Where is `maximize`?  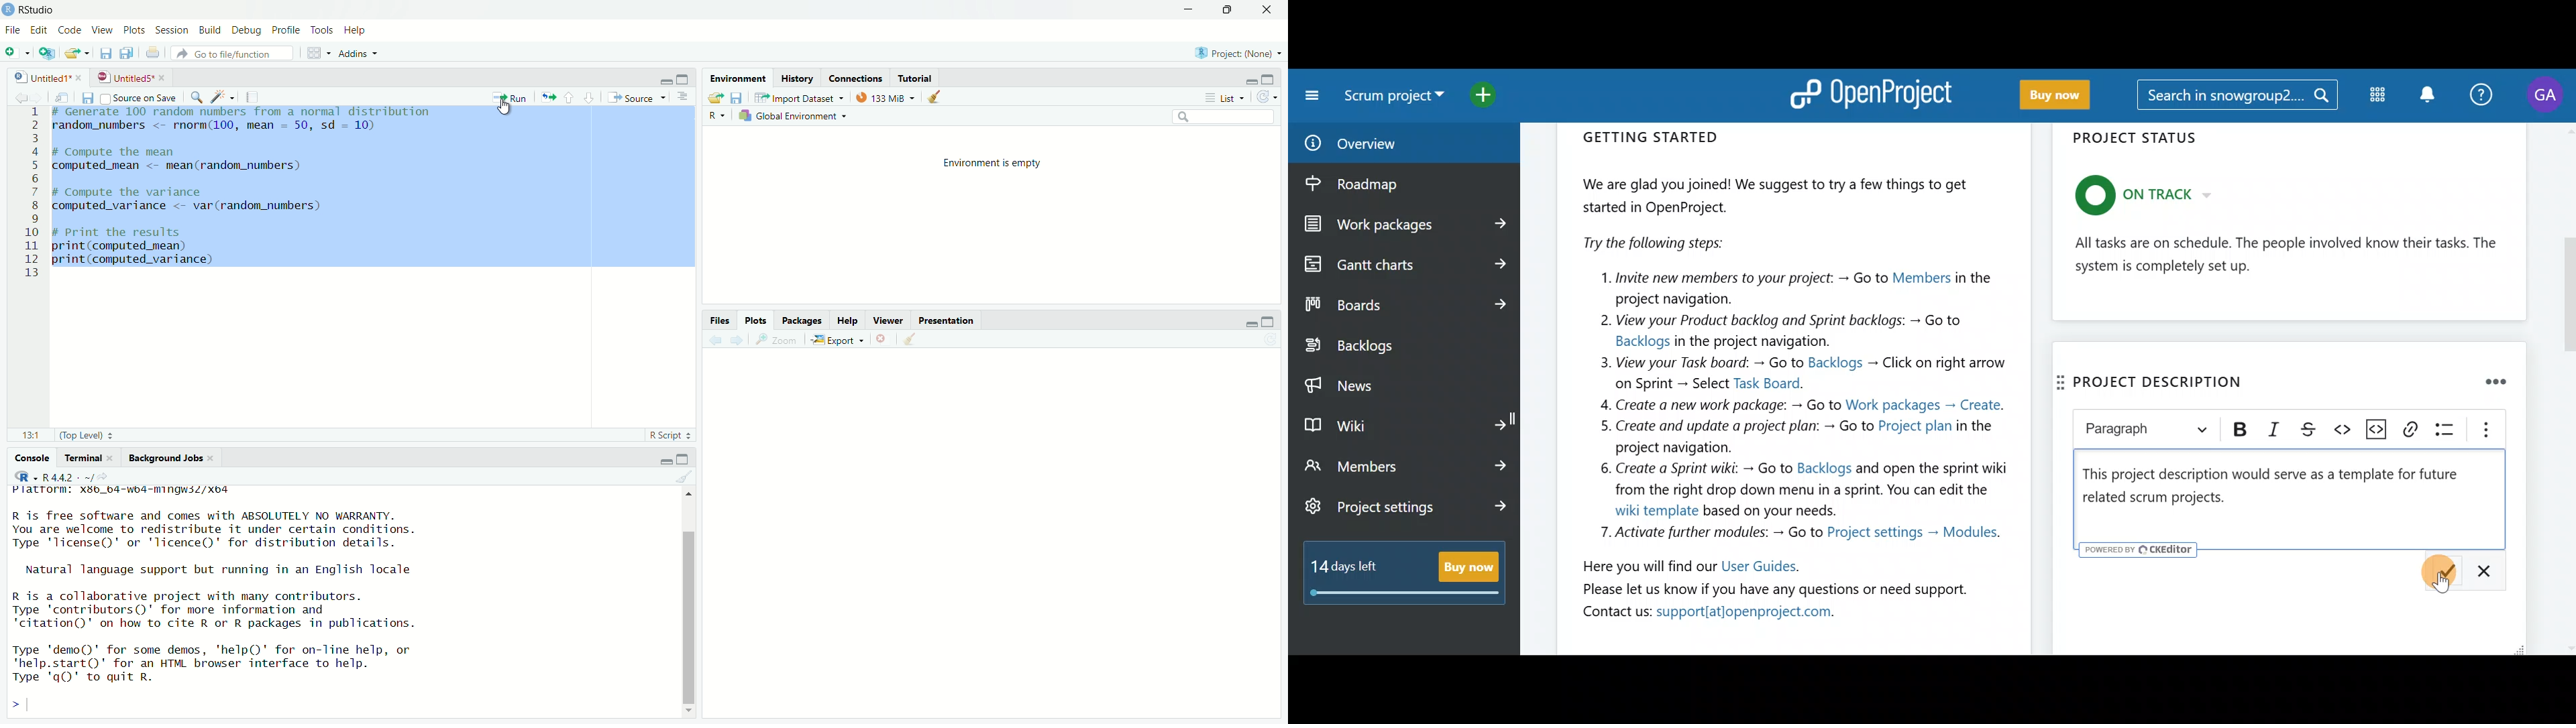 maximize is located at coordinates (1275, 320).